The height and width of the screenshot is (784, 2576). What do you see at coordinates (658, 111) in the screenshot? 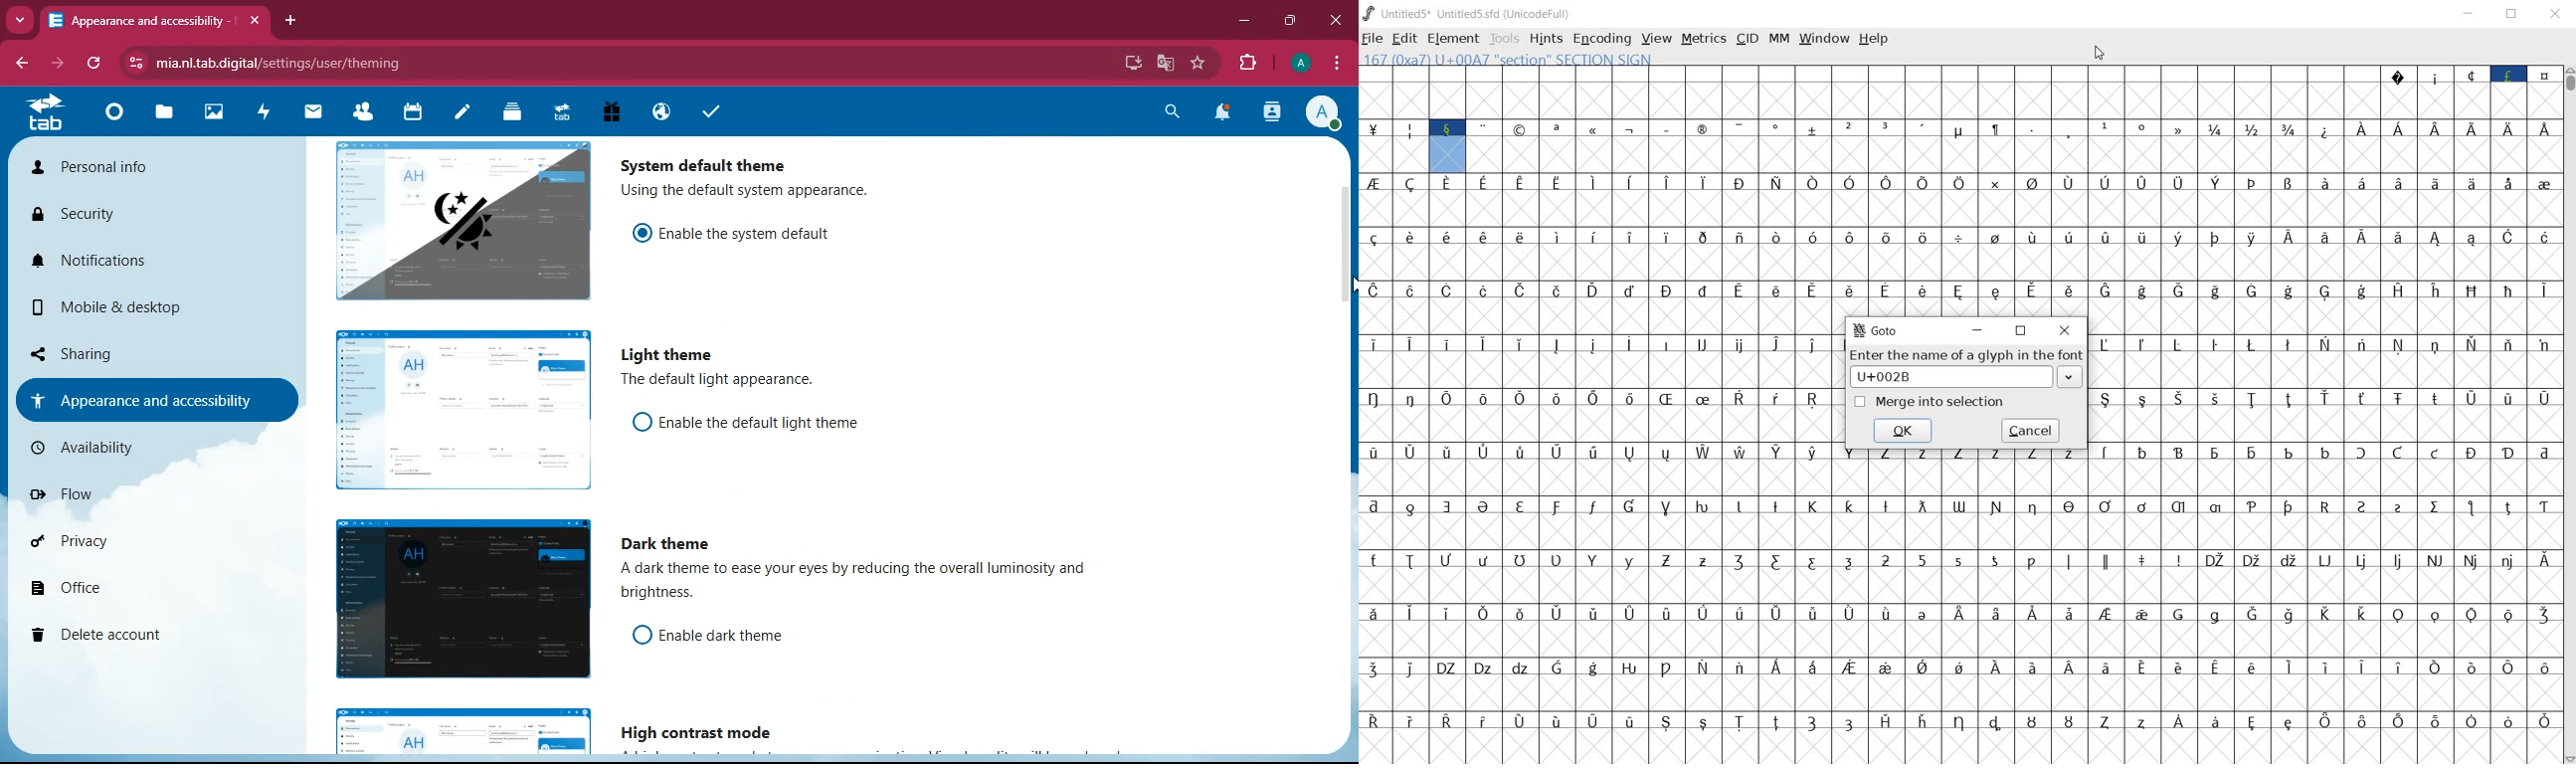
I see `public` at bounding box center [658, 111].